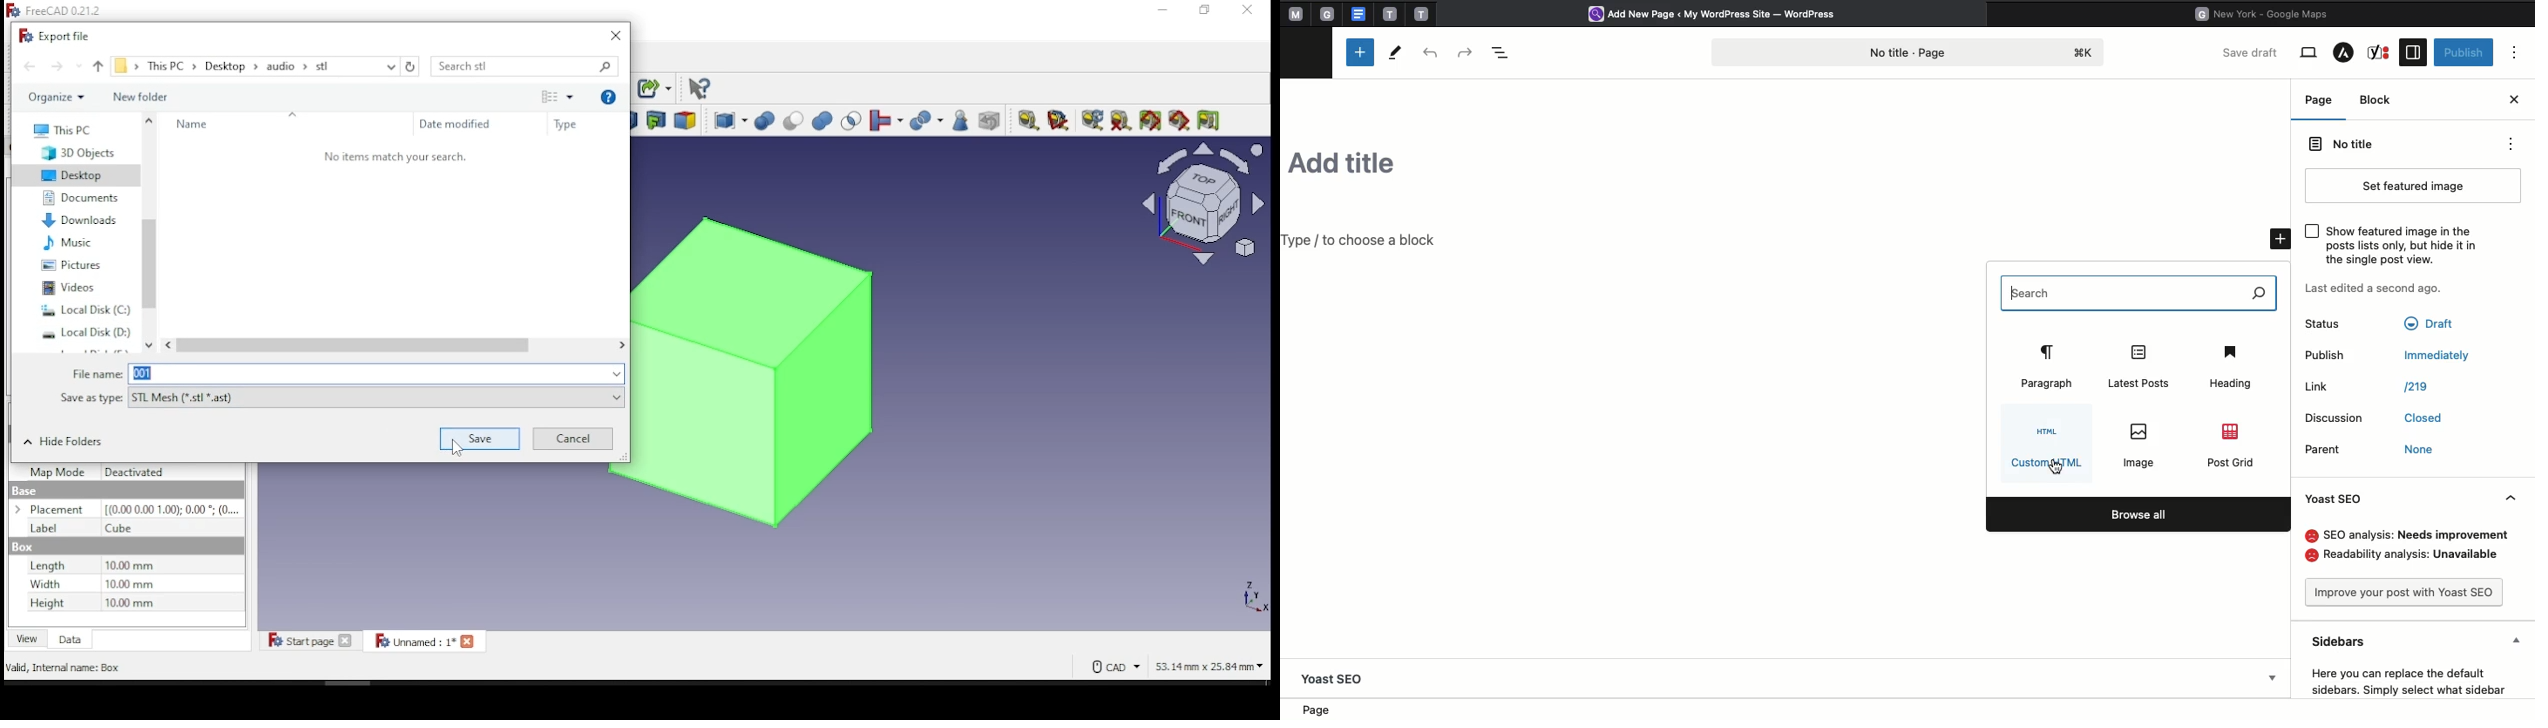 This screenshot has width=2548, height=728. Describe the element at coordinates (1330, 14) in the screenshot. I see `tab` at that location.